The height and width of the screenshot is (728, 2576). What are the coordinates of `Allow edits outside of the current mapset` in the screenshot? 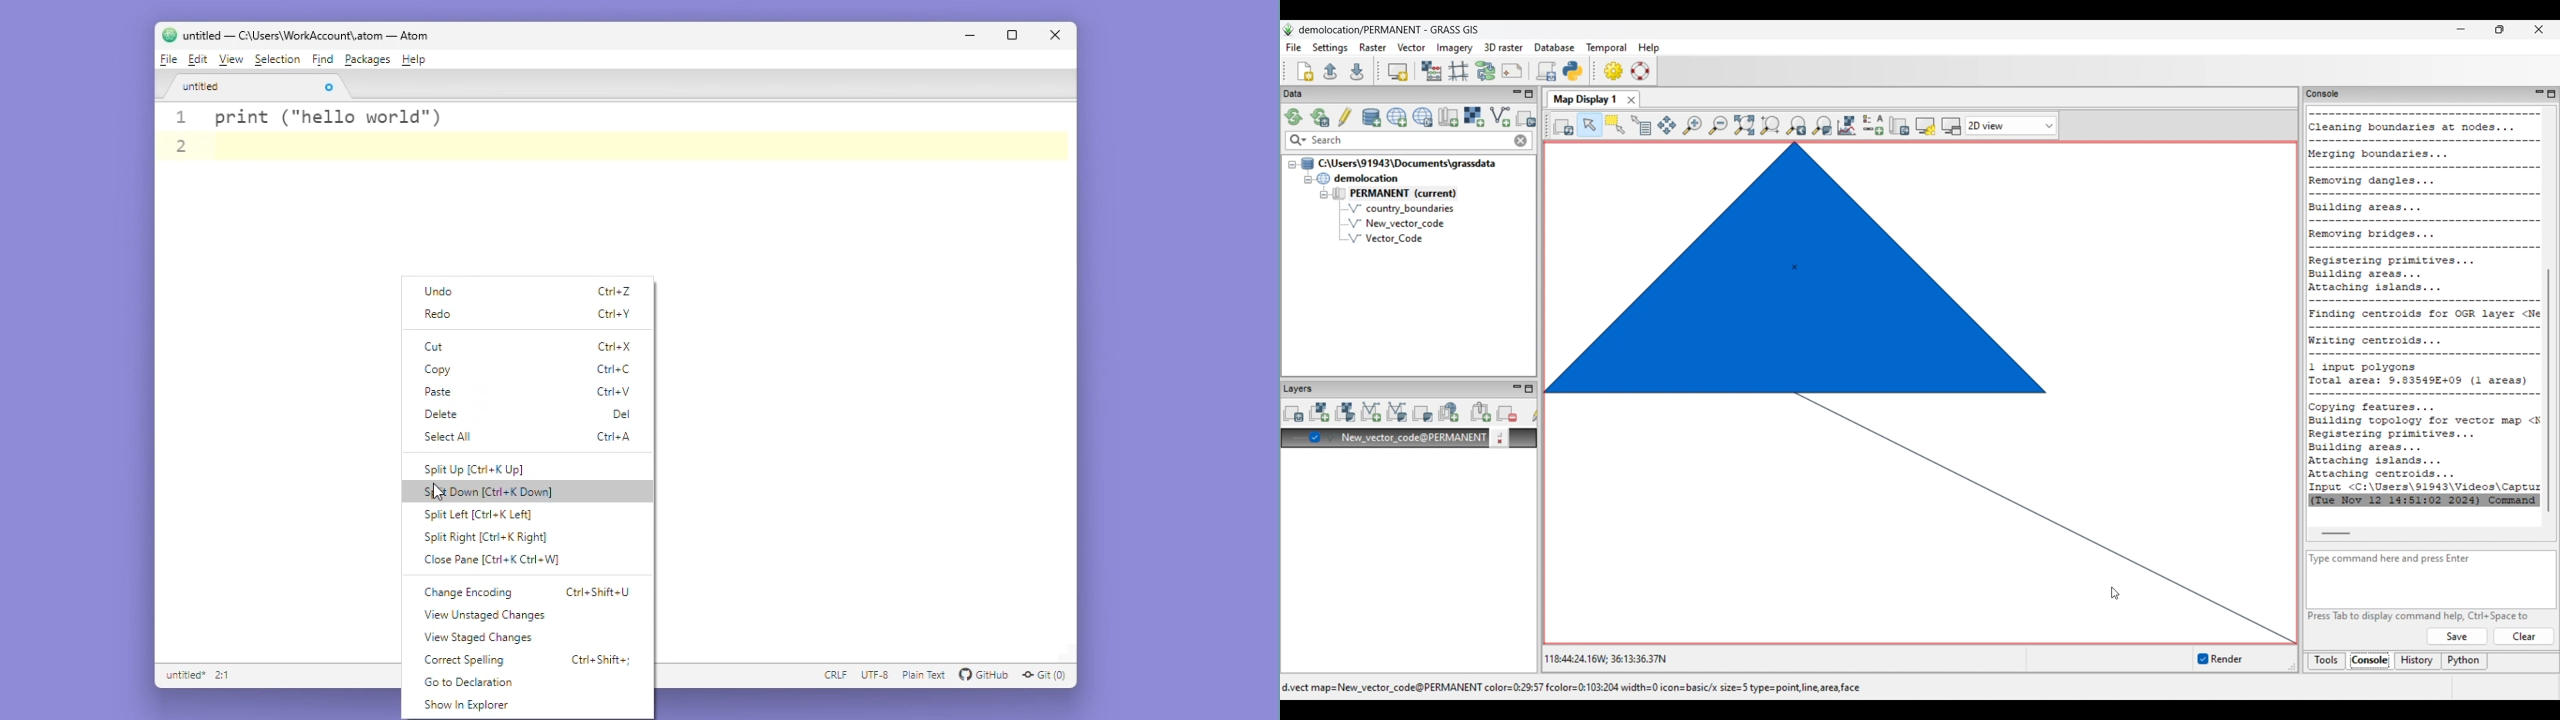 It's located at (1345, 117).